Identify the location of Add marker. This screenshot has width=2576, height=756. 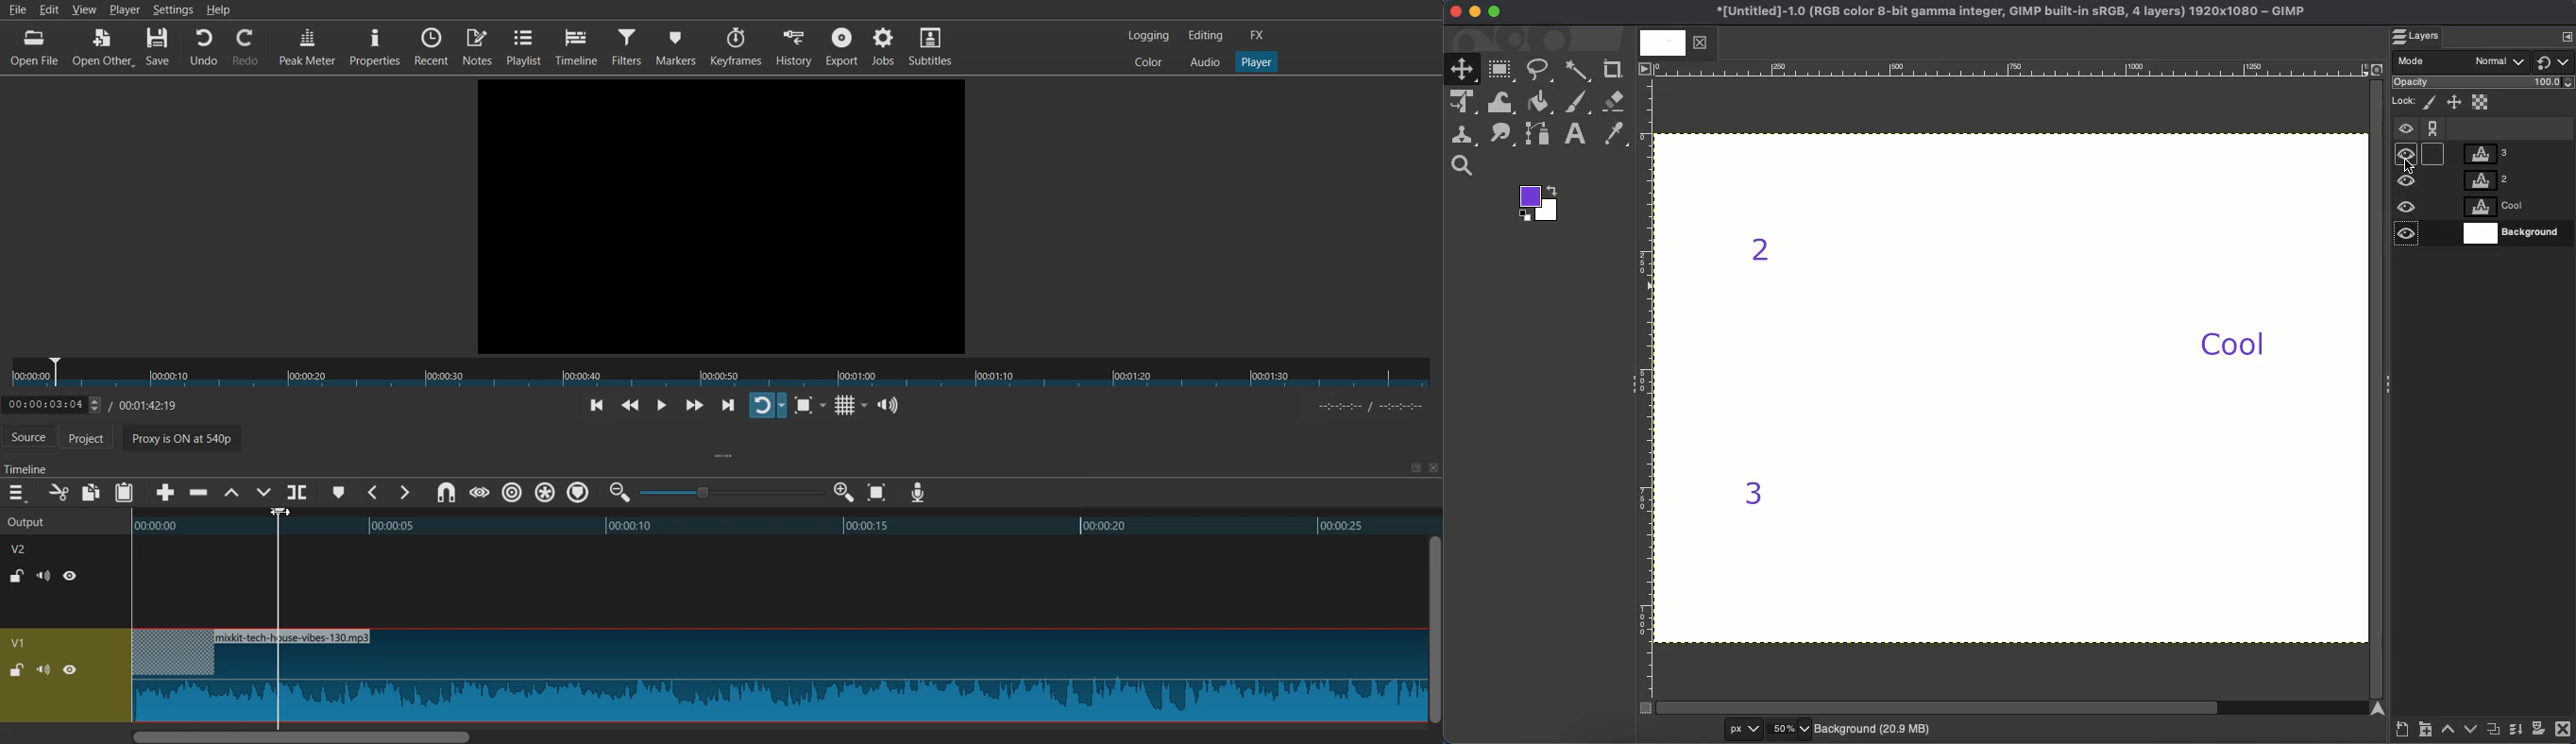
(339, 492).